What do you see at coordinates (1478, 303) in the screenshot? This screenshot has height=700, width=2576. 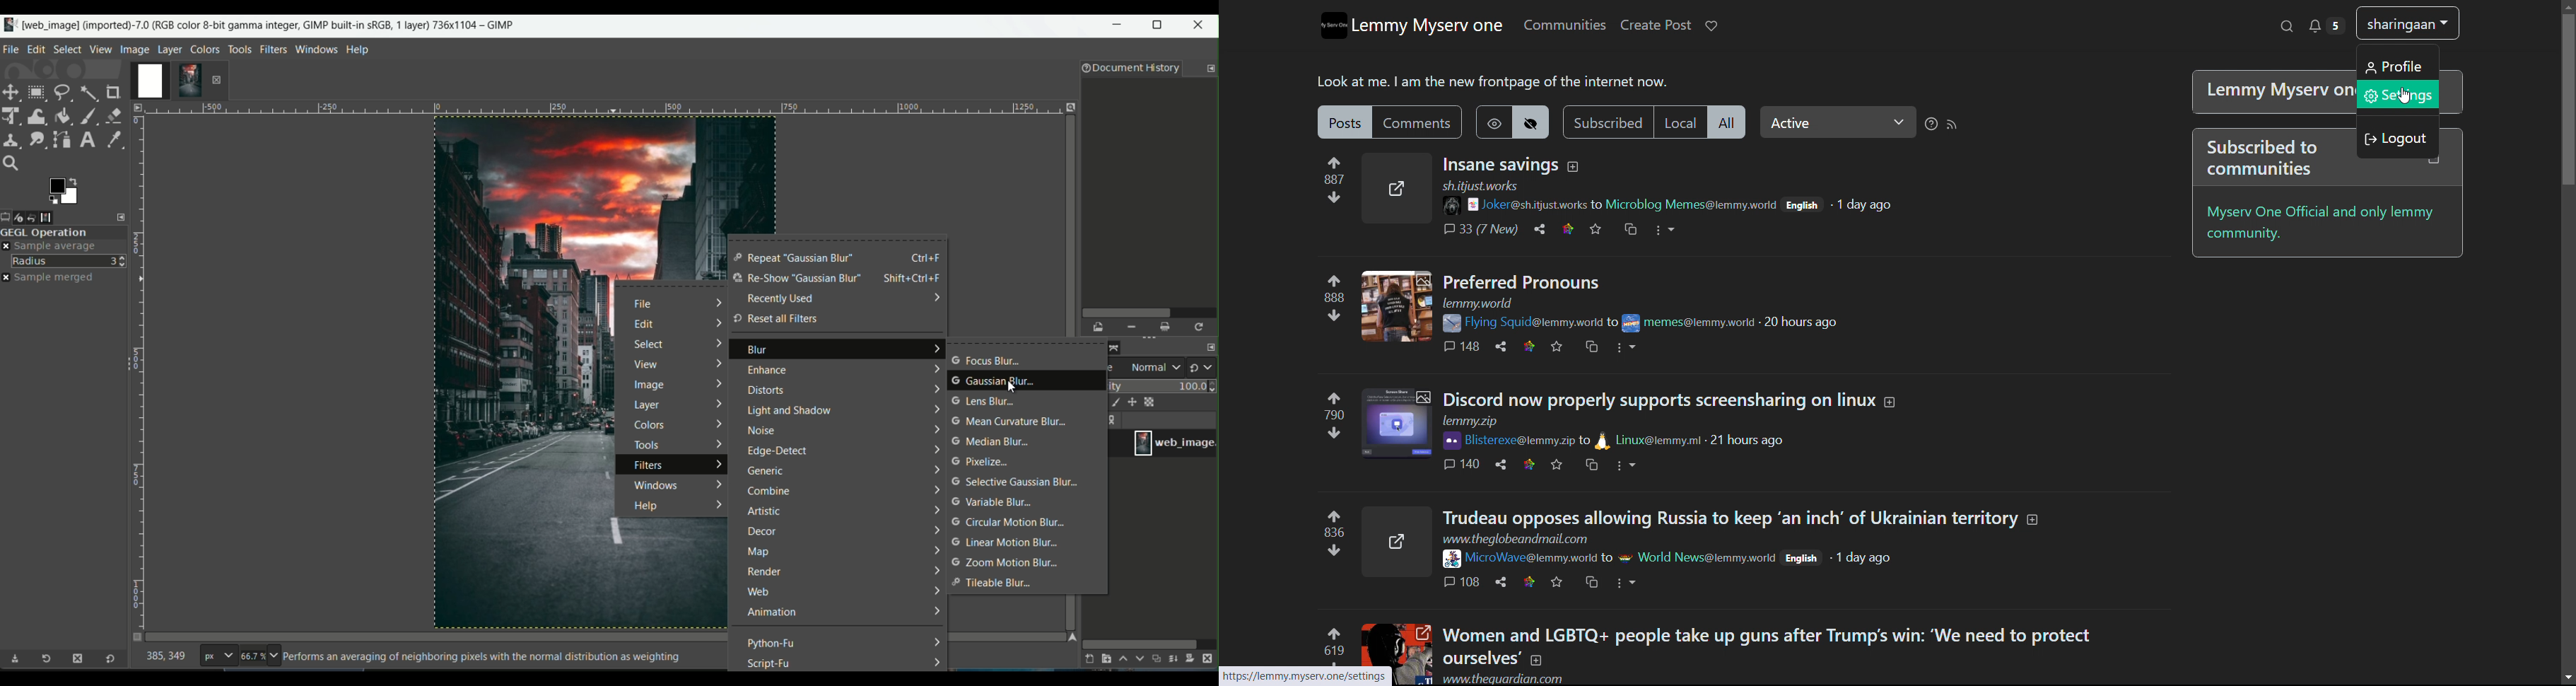 I see `url` at bounding box center [1478, 303].